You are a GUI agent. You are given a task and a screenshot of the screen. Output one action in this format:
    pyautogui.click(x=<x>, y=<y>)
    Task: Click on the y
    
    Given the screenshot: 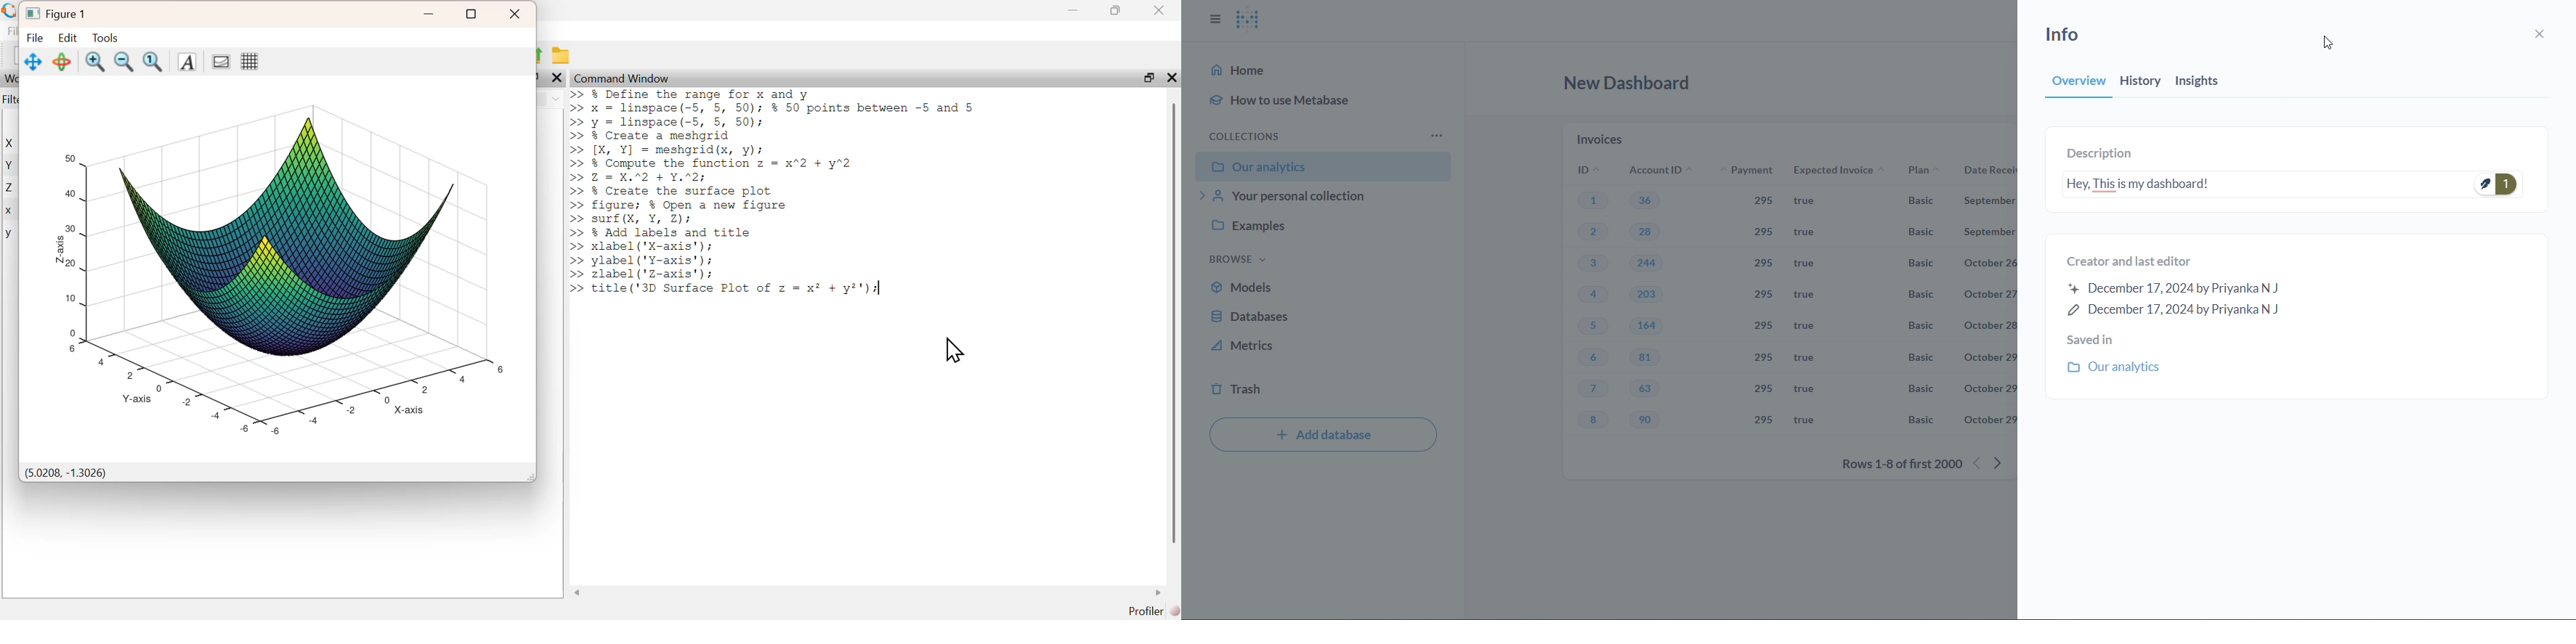 What is the action you would take?
    pyautogui.click(x=9, y=234)
    